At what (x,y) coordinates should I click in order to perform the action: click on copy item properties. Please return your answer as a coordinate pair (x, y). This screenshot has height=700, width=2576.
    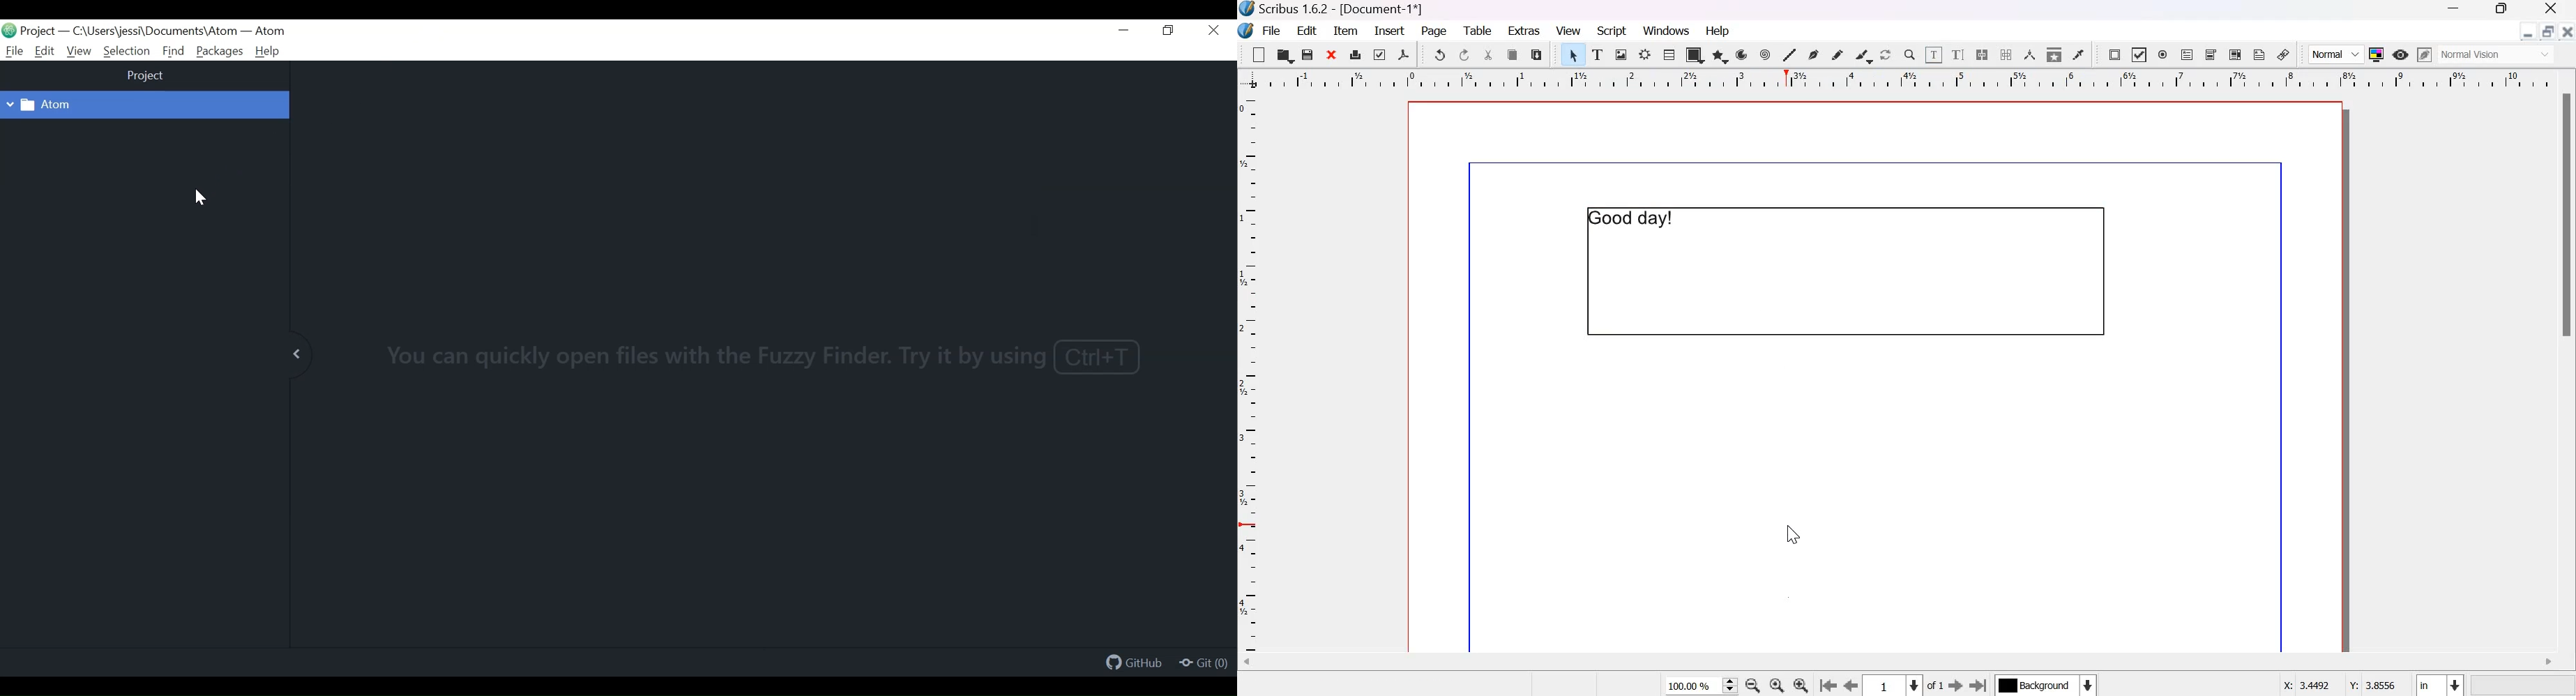
    Looking at the image, I should click on (2054, 54).